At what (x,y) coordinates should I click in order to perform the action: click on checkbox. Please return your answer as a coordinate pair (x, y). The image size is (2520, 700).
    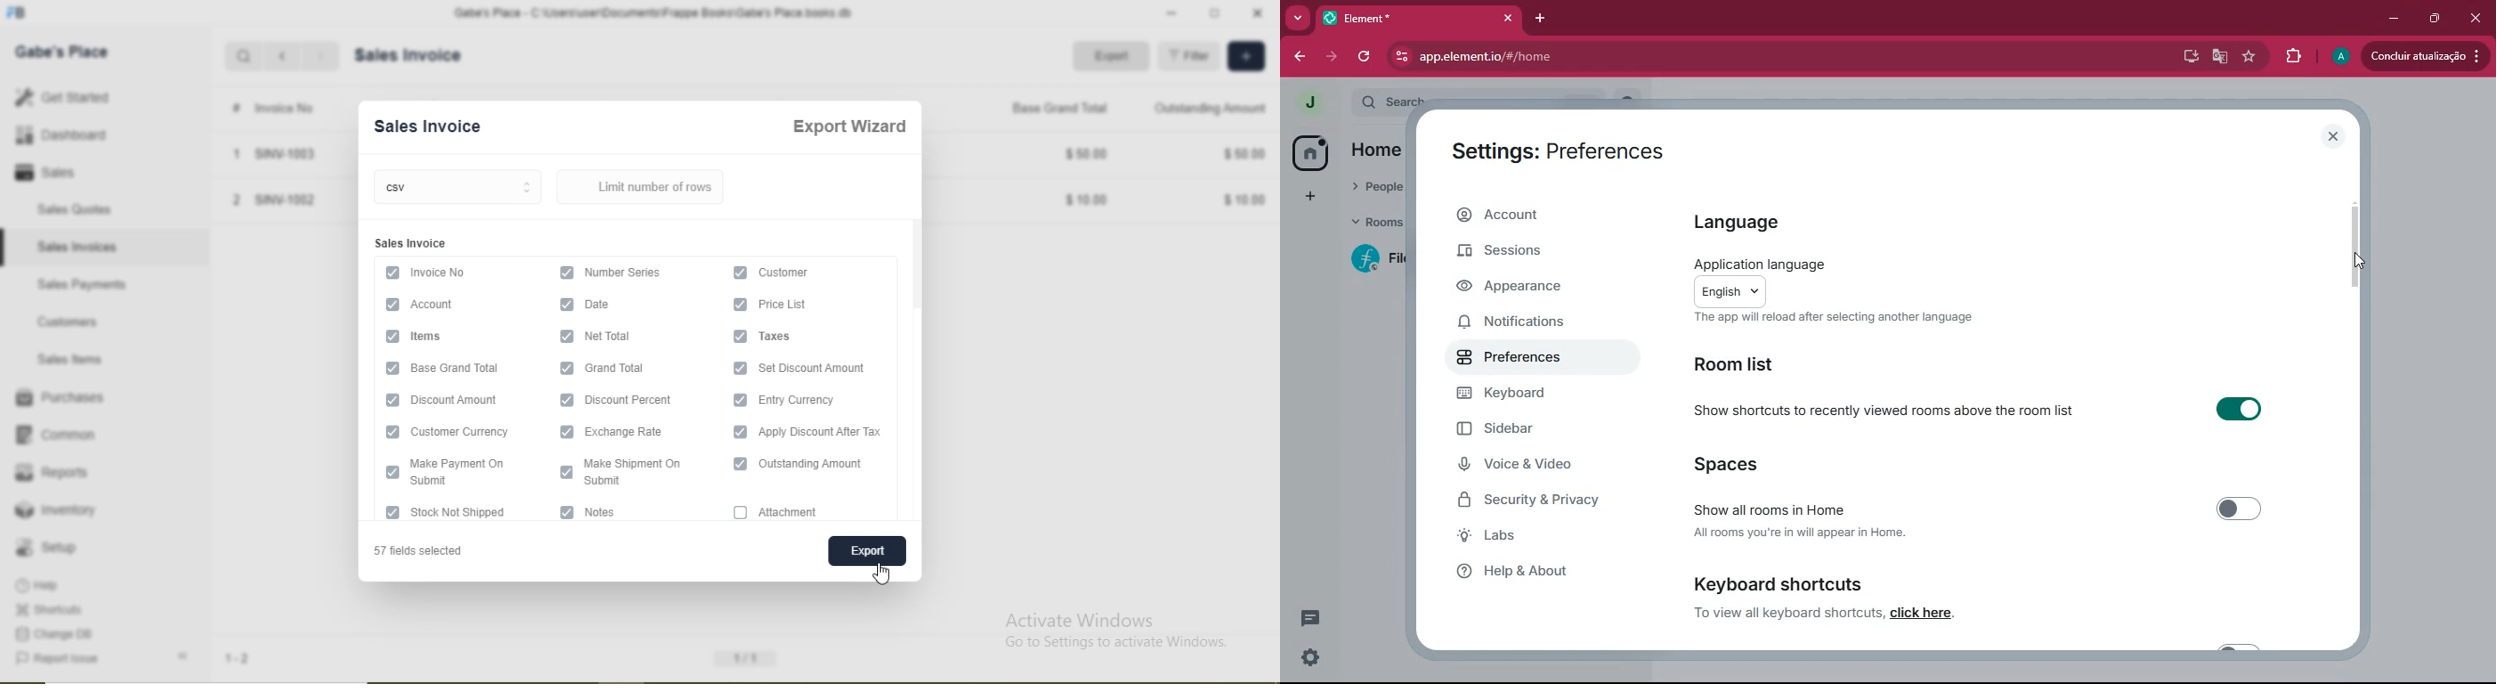
    Looking at the image, I should click on (565, 430).